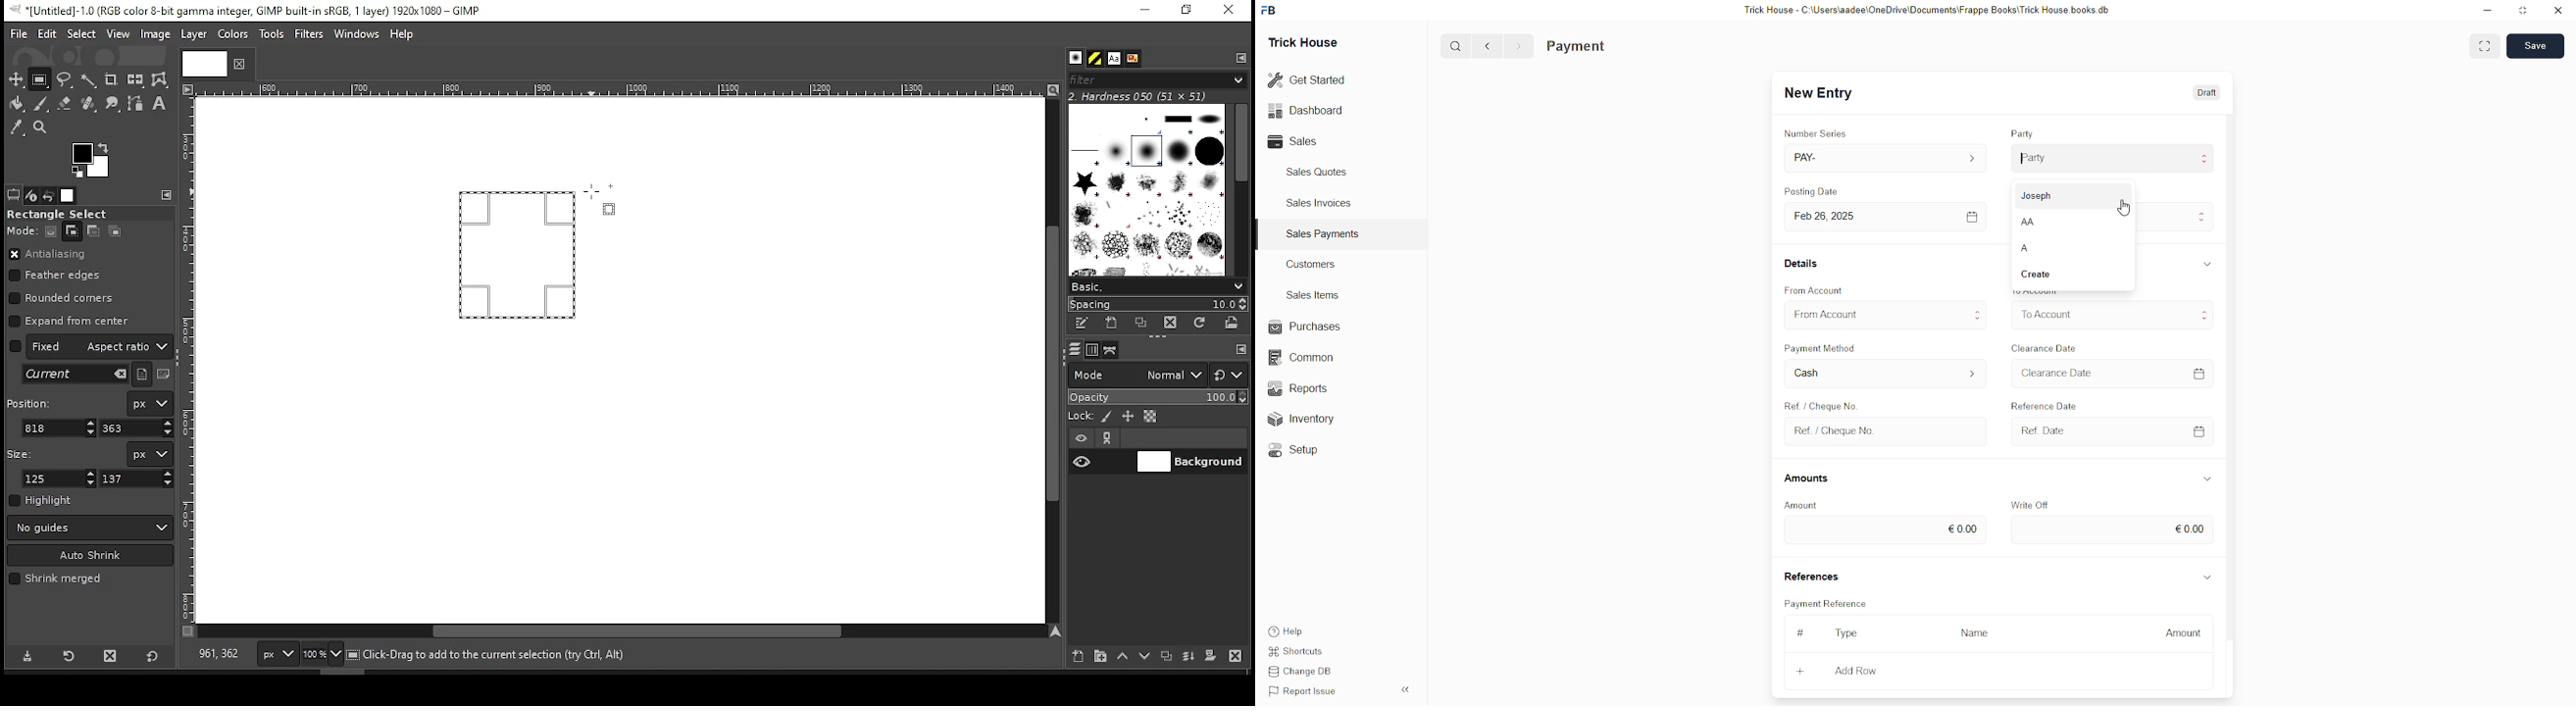  Describe the element at coordinates (1803, 263) in the screenshot. I see `Details` at that location.